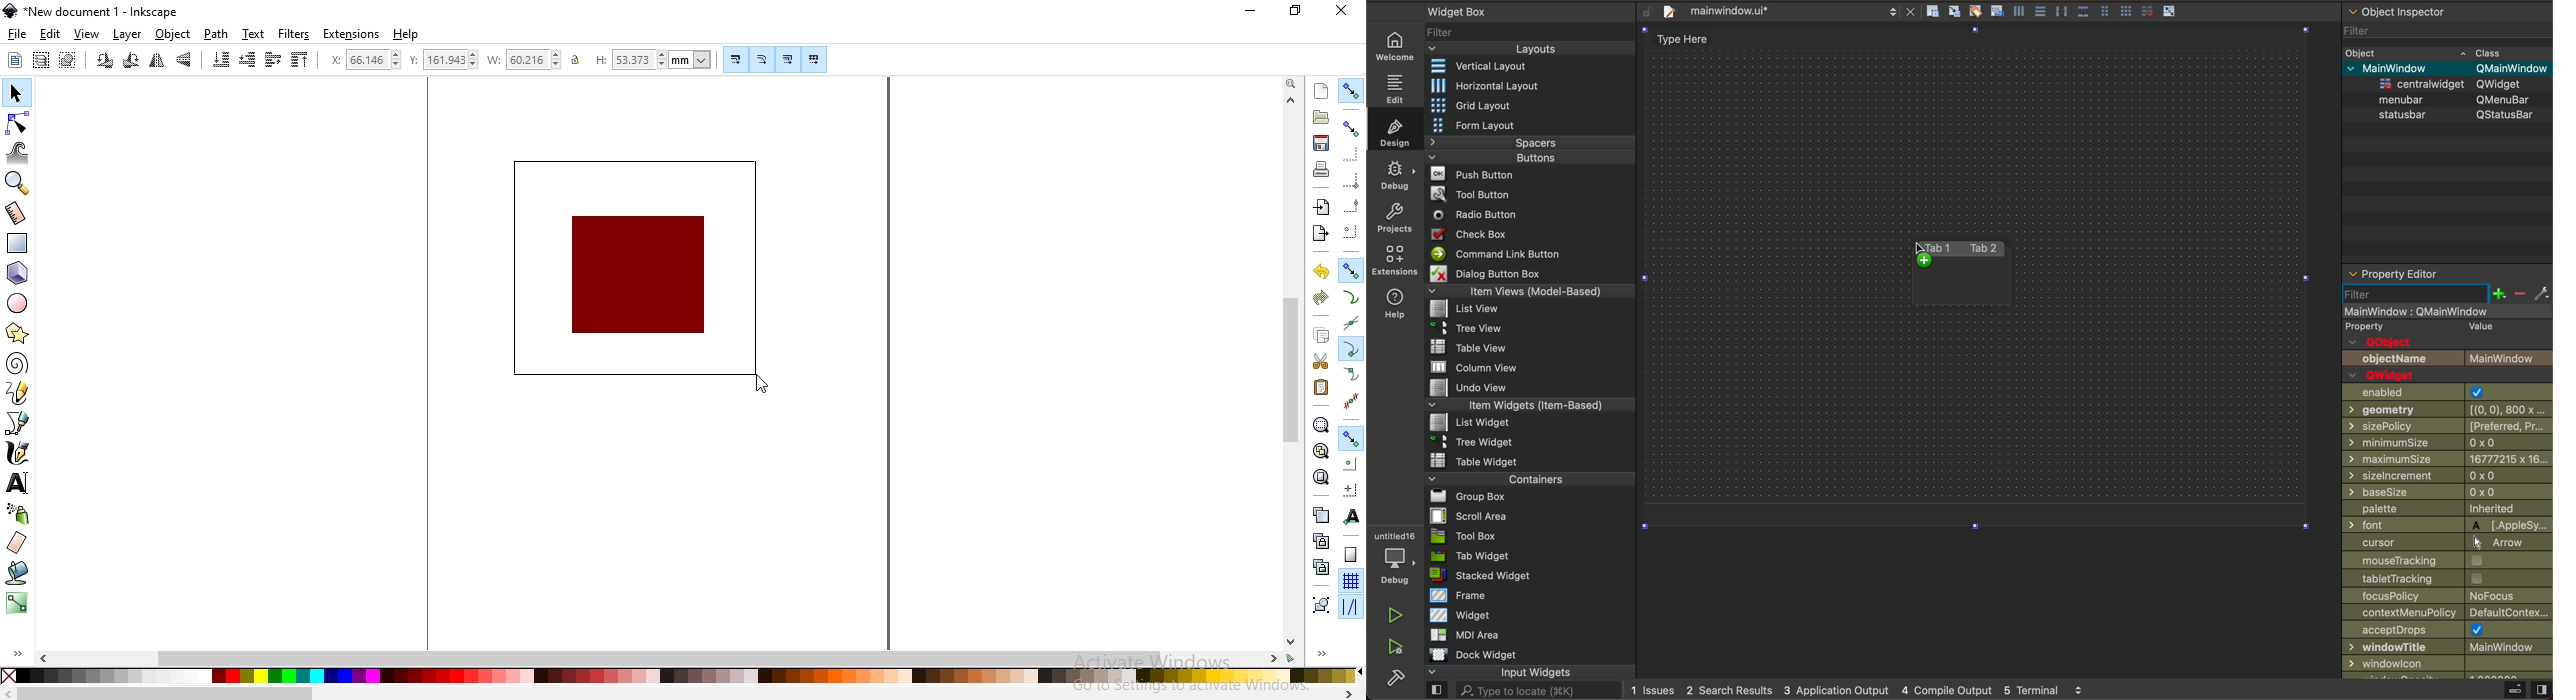 This screenshot has height=700, width=2576. Describe the element at coordinates (1352, 89) in the screenshot. I see `enable snapping` at that location.